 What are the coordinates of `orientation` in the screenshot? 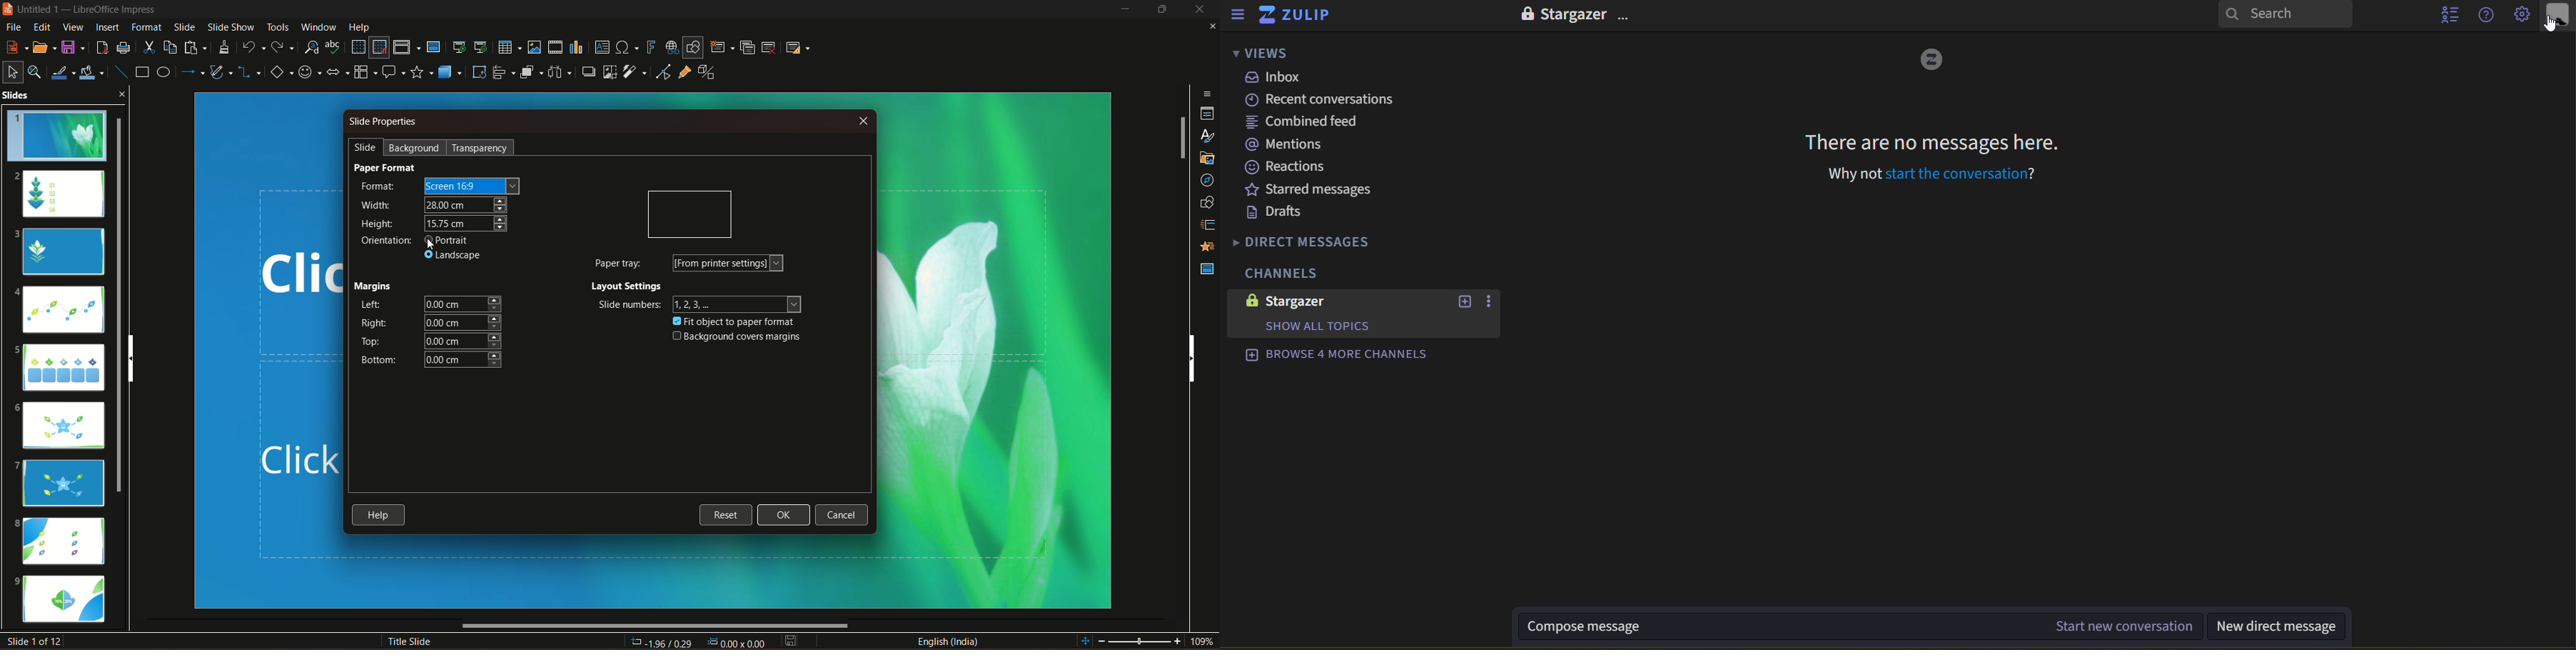 It's located at (385, 240).